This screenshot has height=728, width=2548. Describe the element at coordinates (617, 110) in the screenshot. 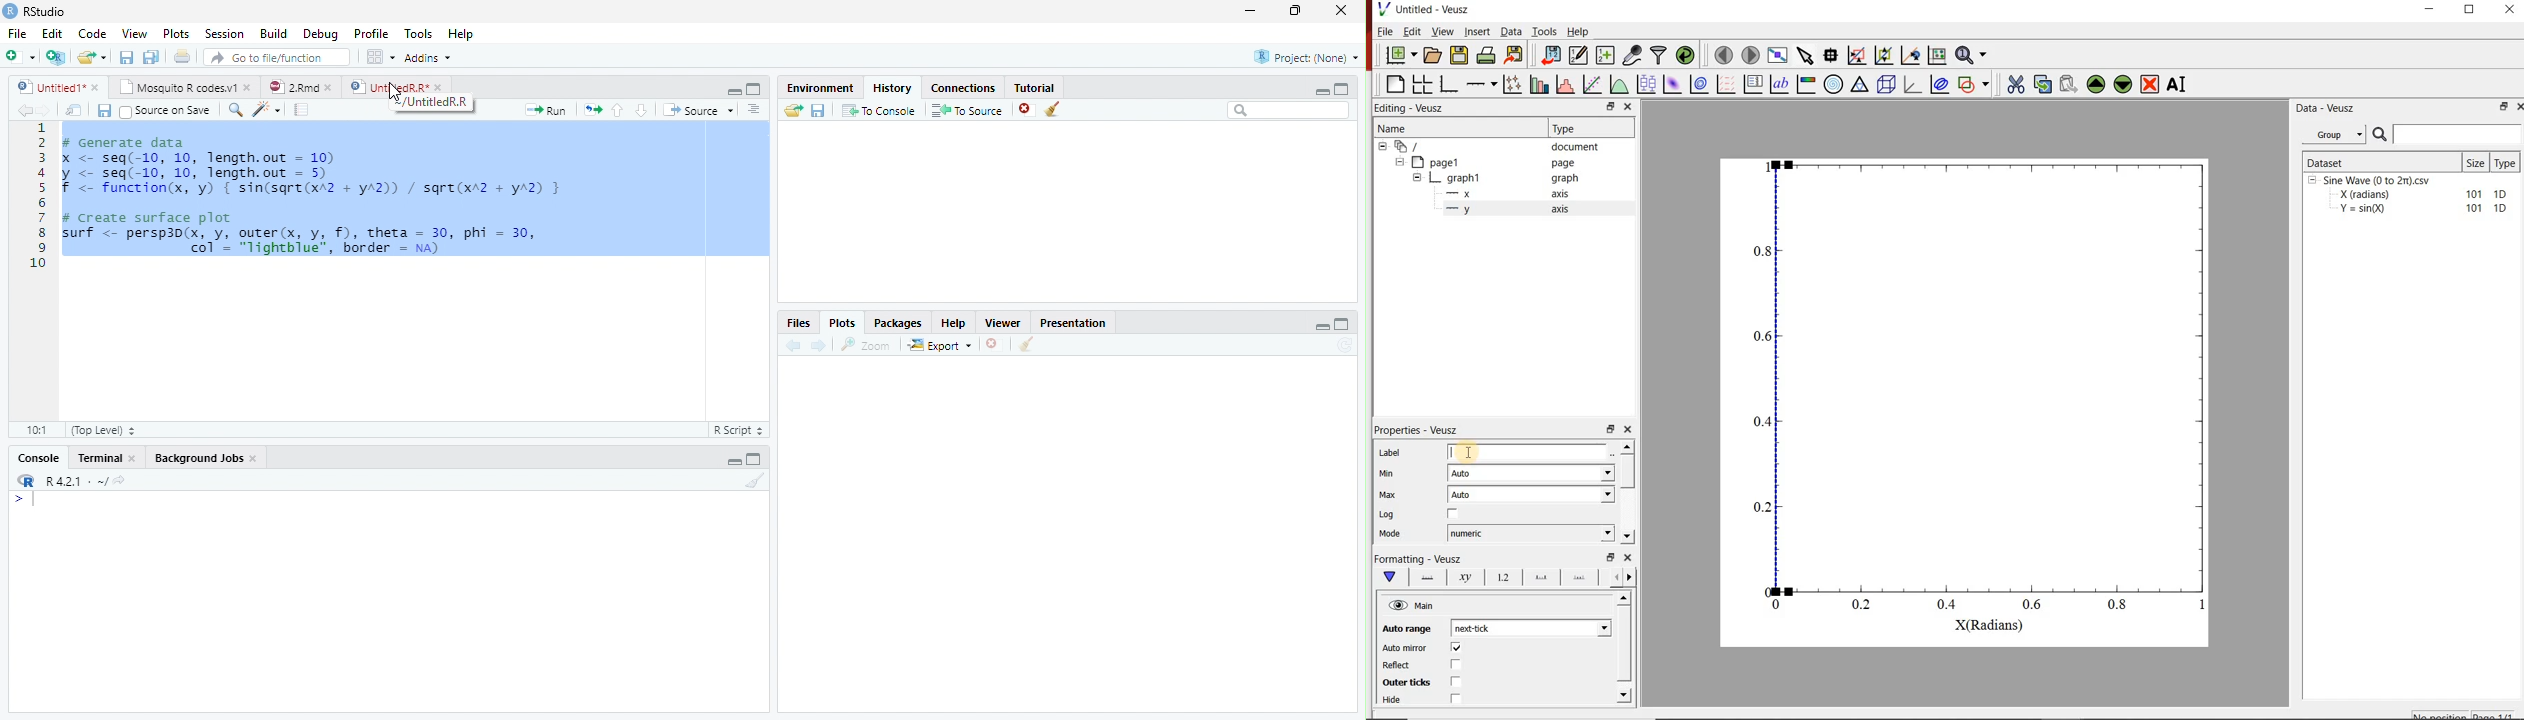

I see `Go to previous section/chunk` at that location.